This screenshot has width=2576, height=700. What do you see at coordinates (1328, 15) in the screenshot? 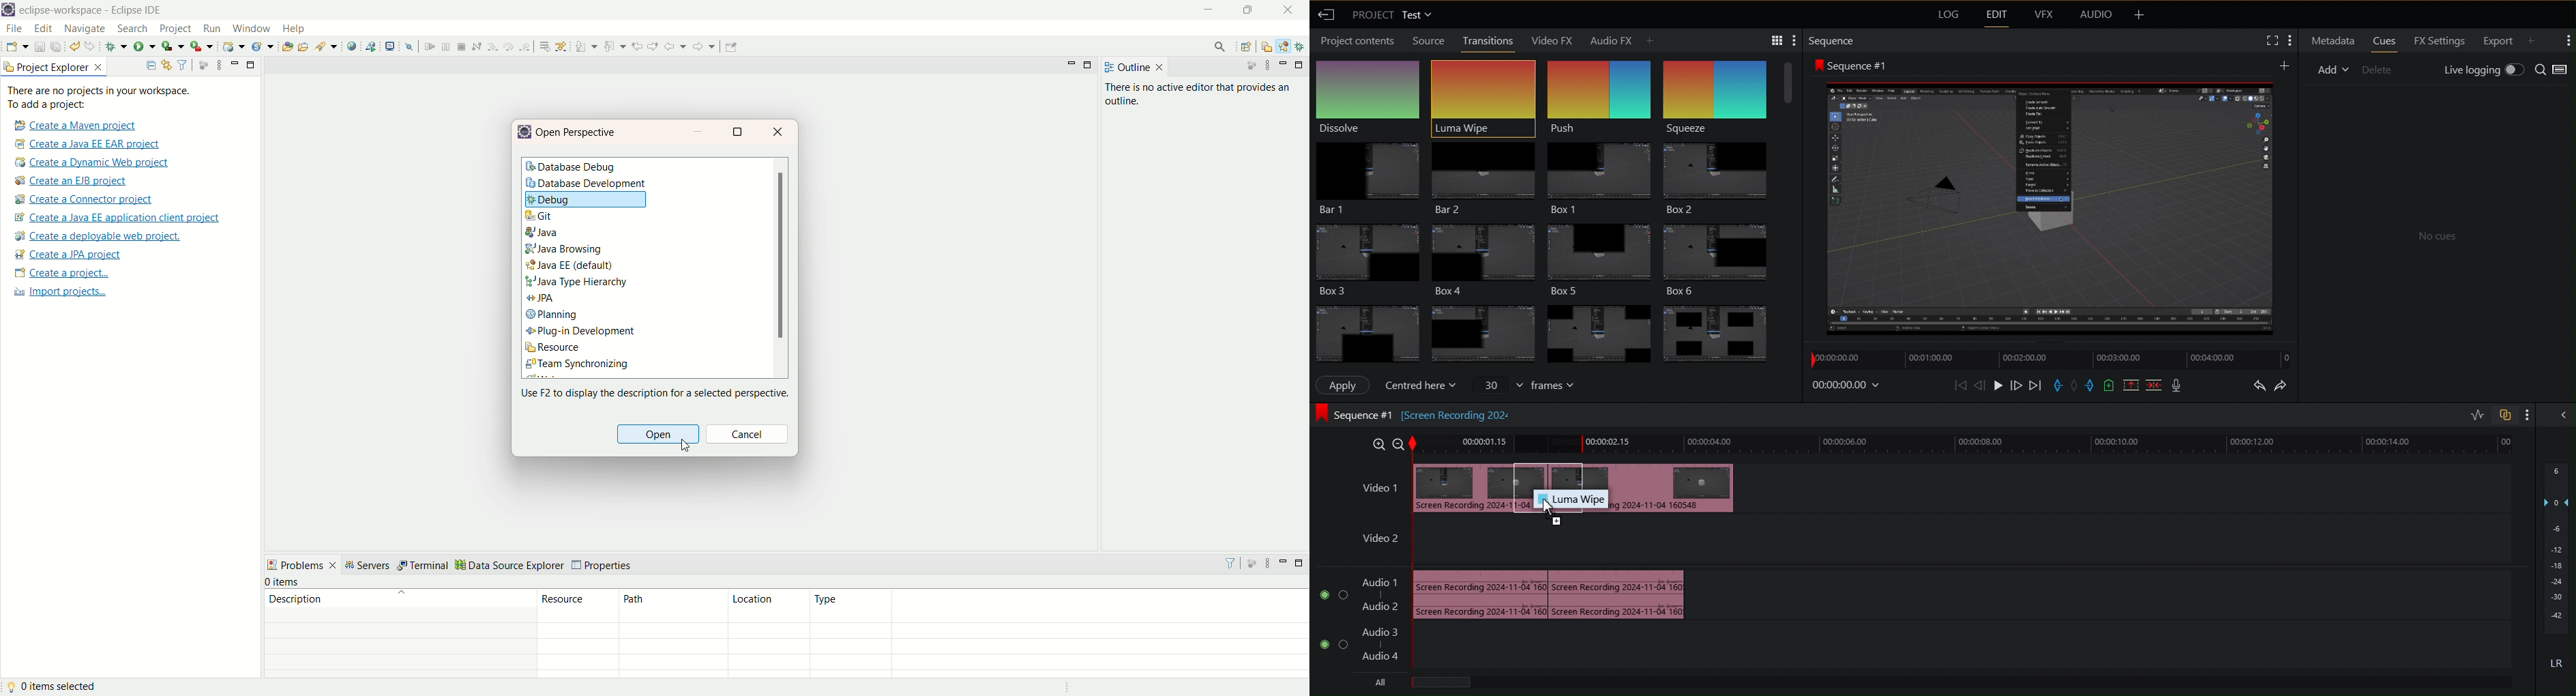
I see `Back` at bounding box center [1328, 15].